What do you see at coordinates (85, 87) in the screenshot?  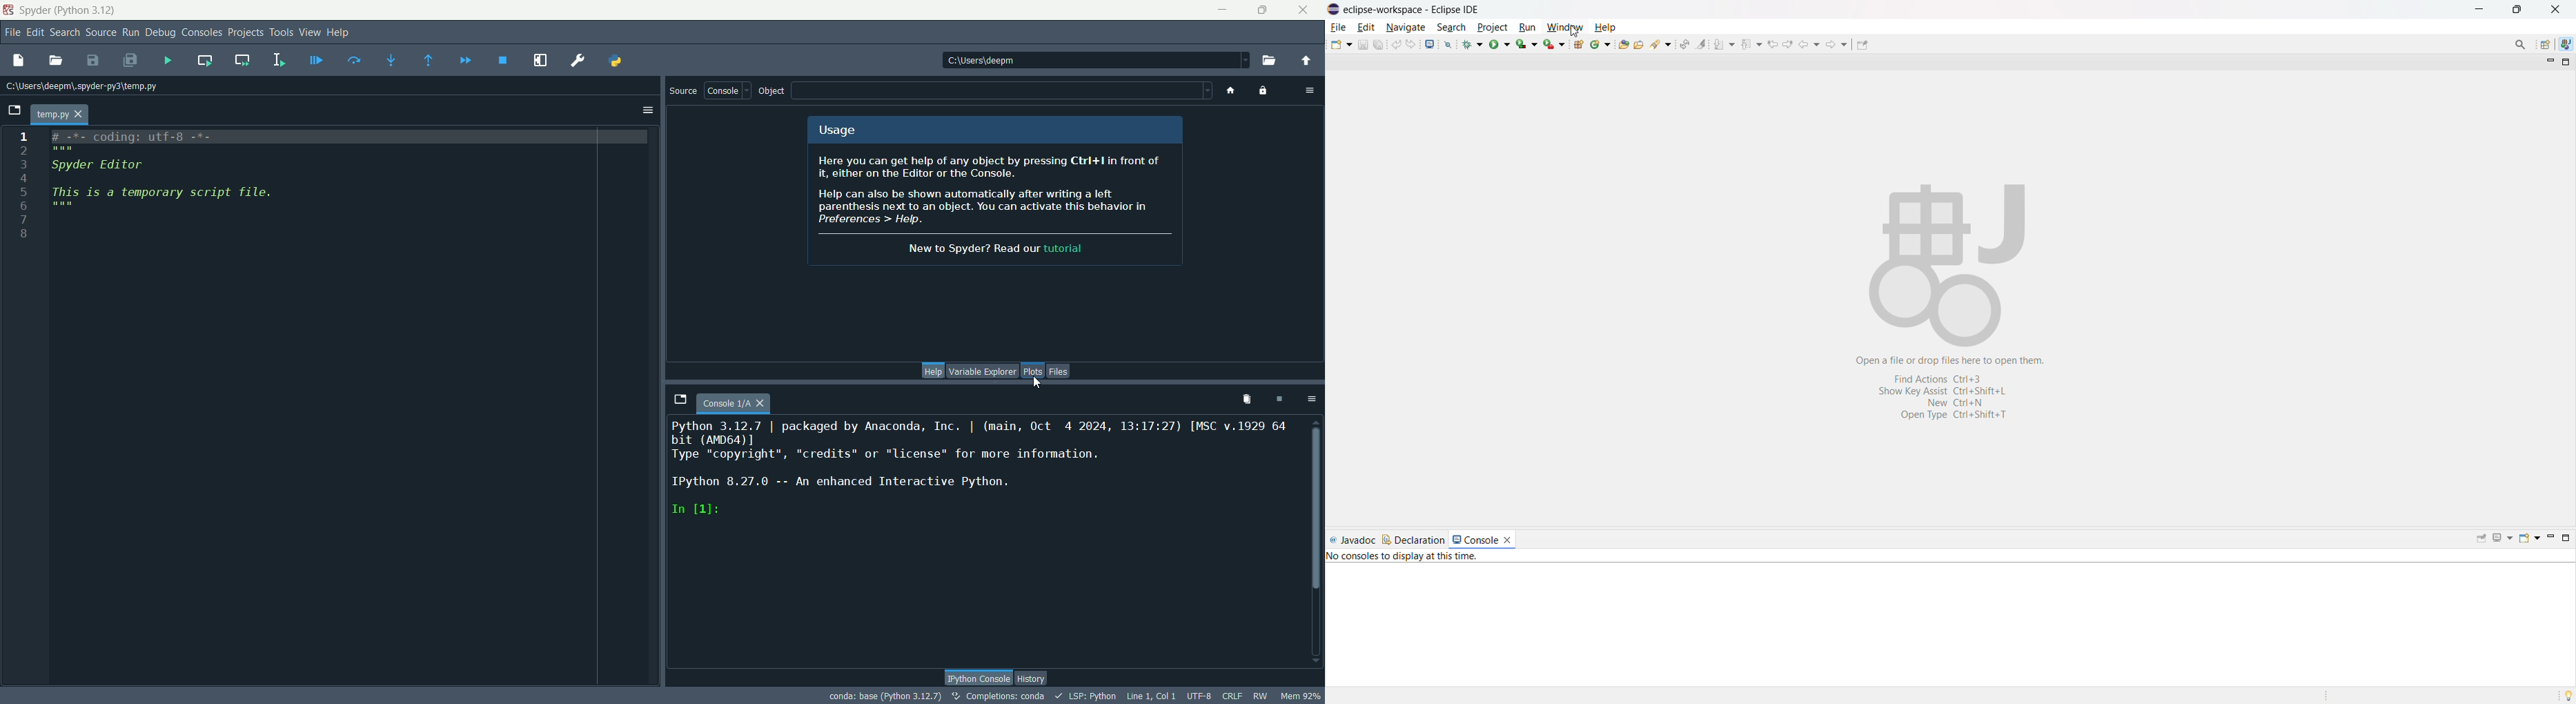 I see `location` at bounding box center [85, 87].